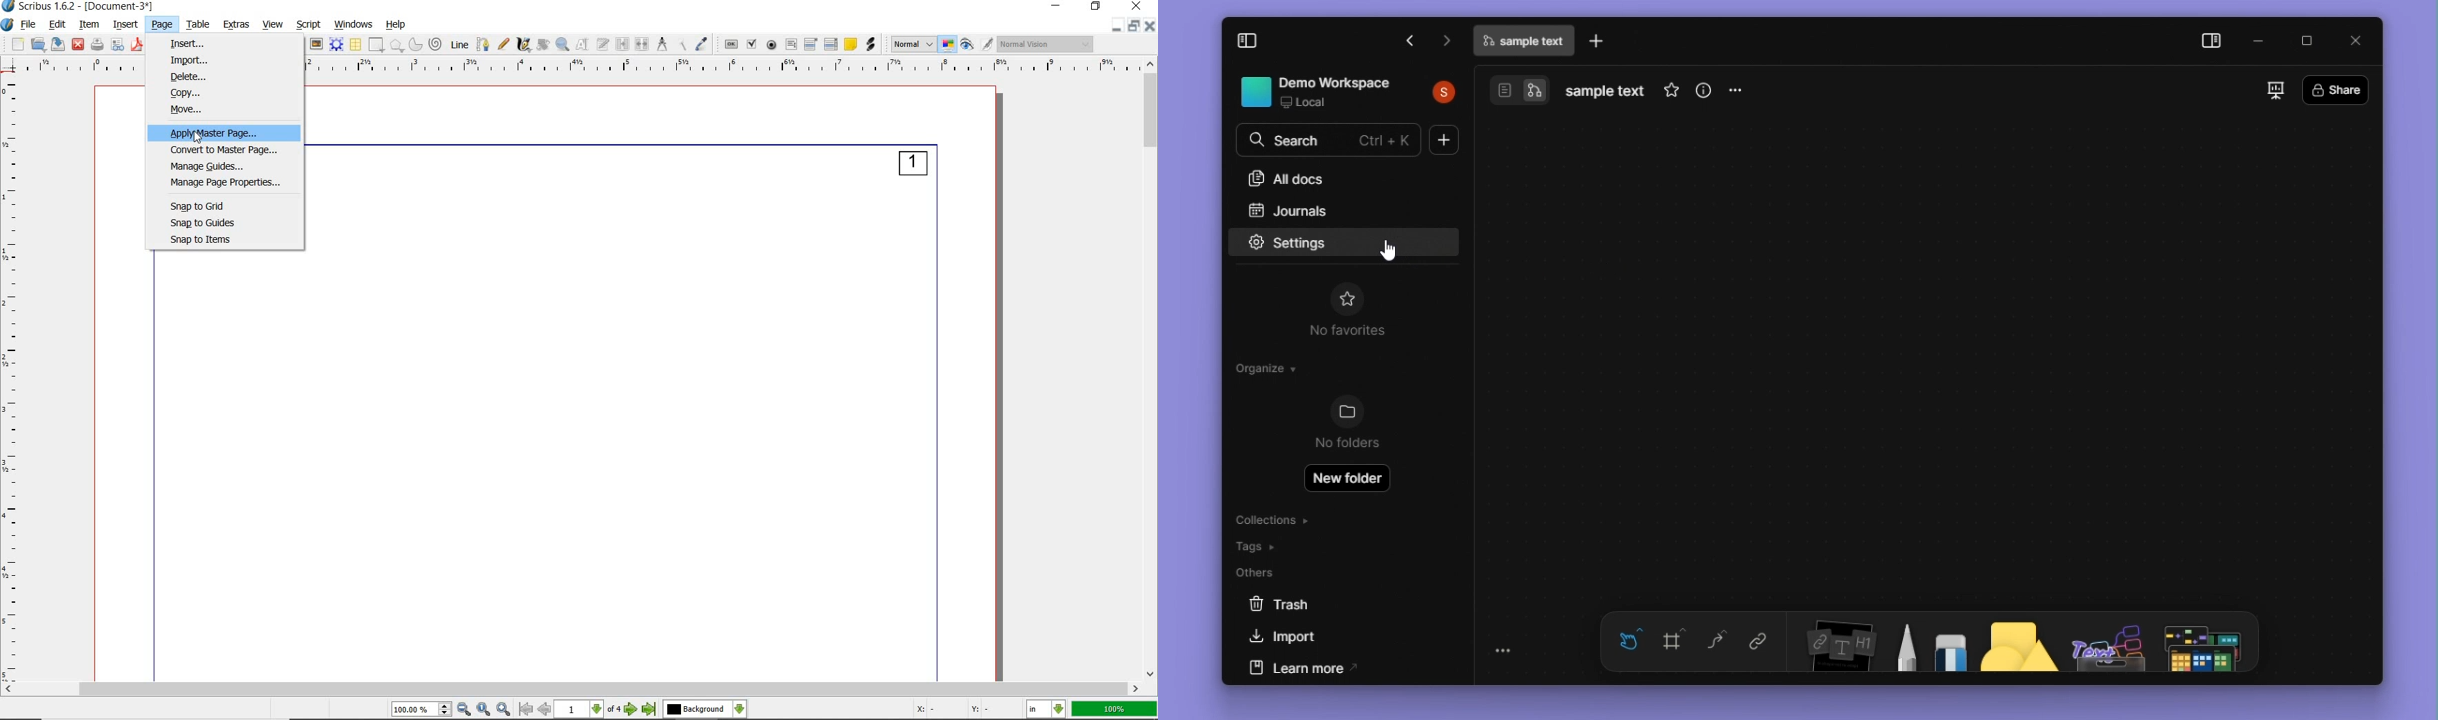 The height and width of the screenshot is (728, 2464). Describe the element at coordinates (1135, 26) in the screenshot. I see `restore` at that location.